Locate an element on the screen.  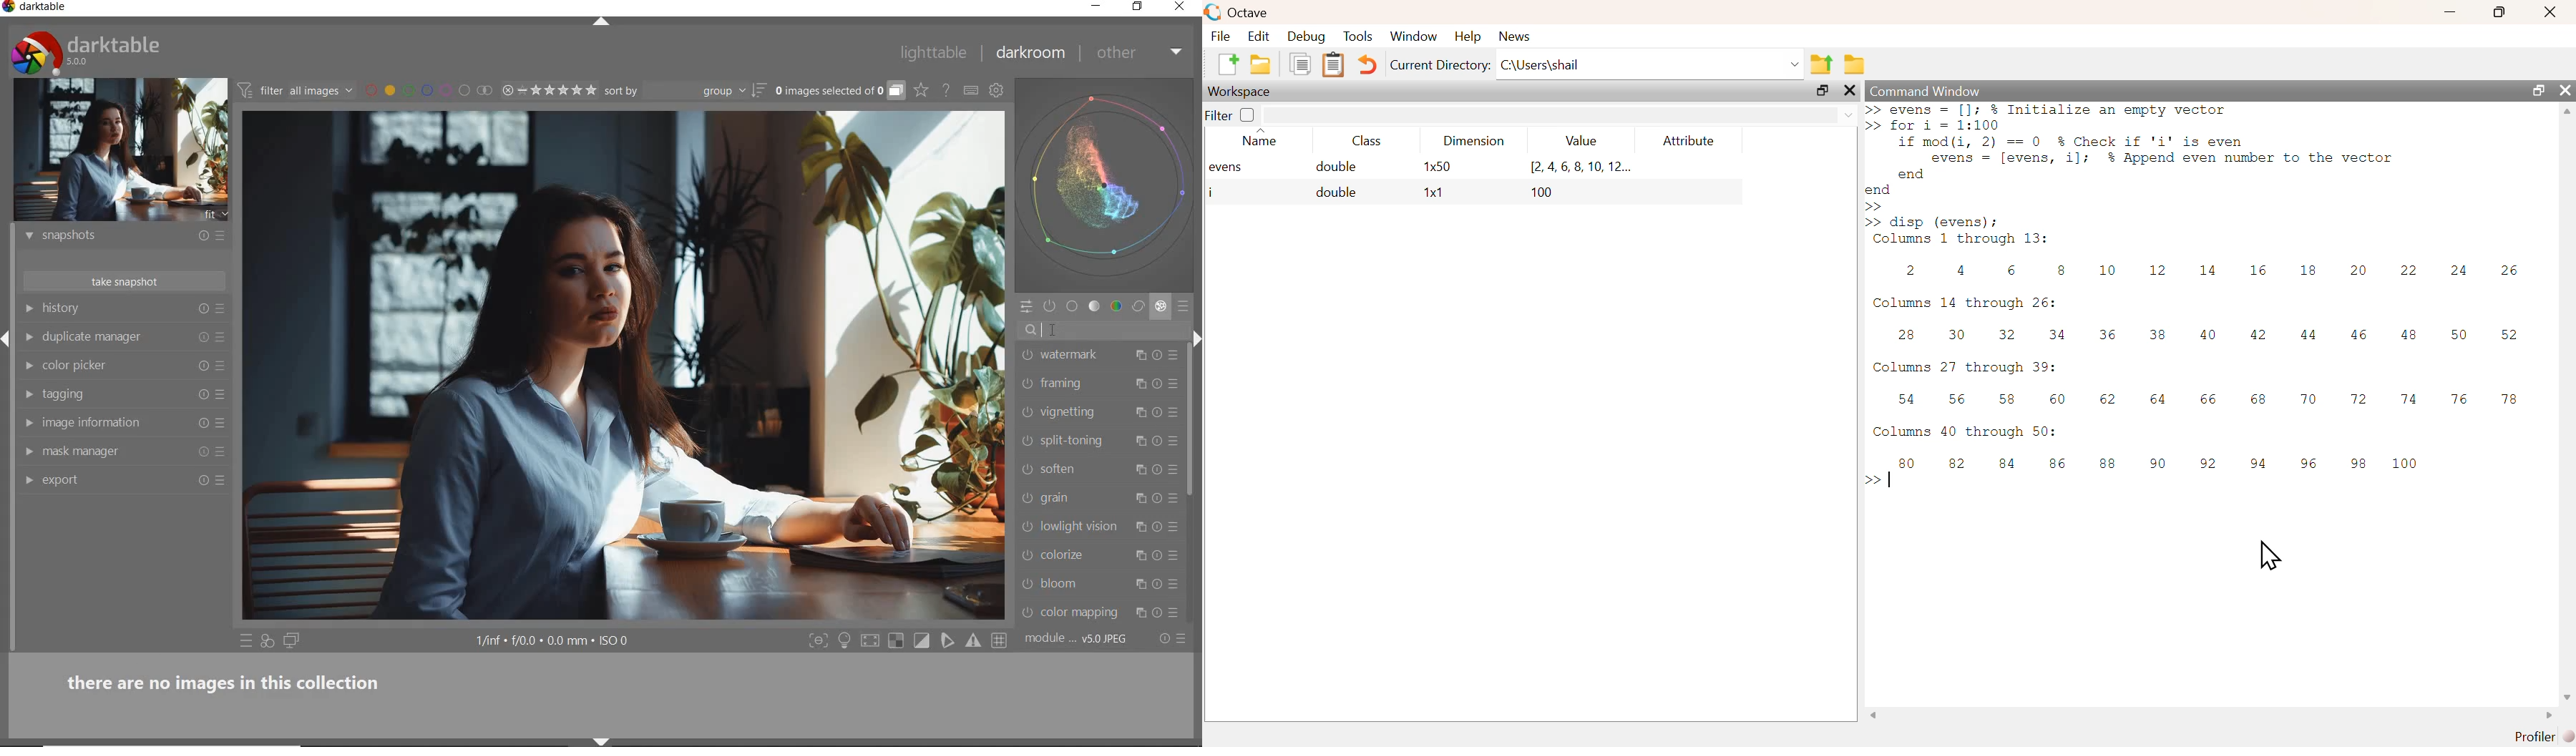
waveform is located at coordinates (1105, 184).